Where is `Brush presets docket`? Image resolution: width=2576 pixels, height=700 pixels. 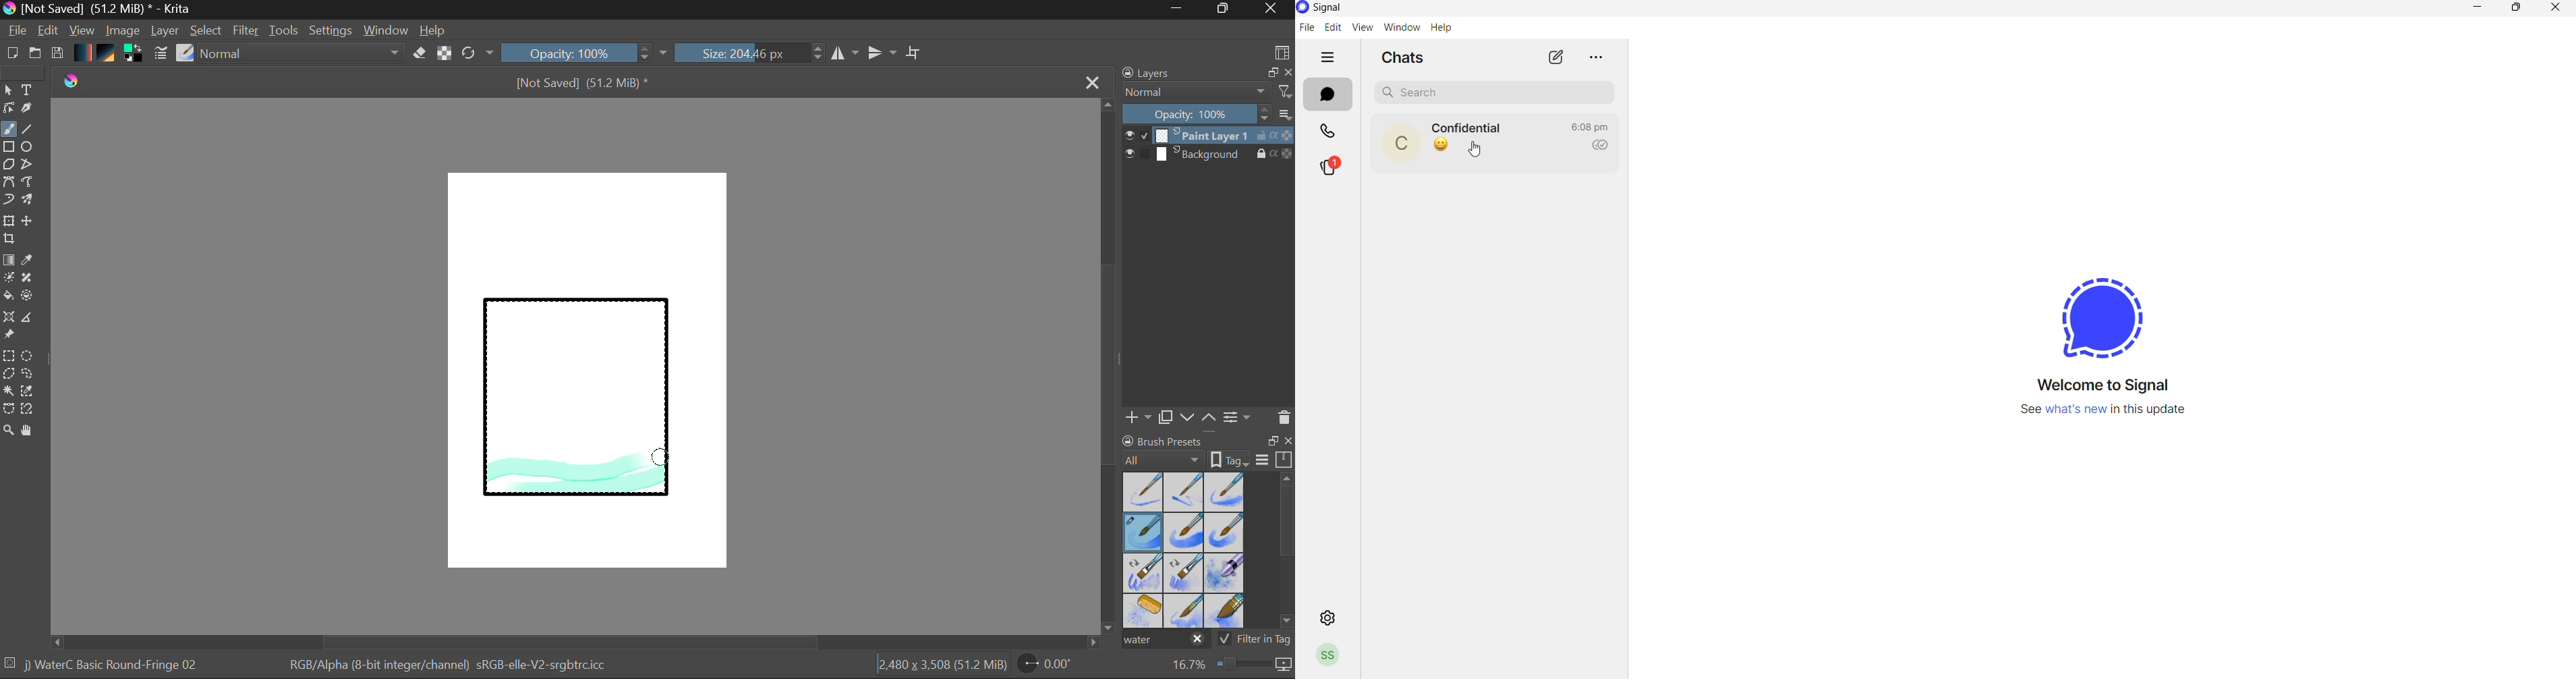 Brush presets docket is located at coordinates (1207, 450).